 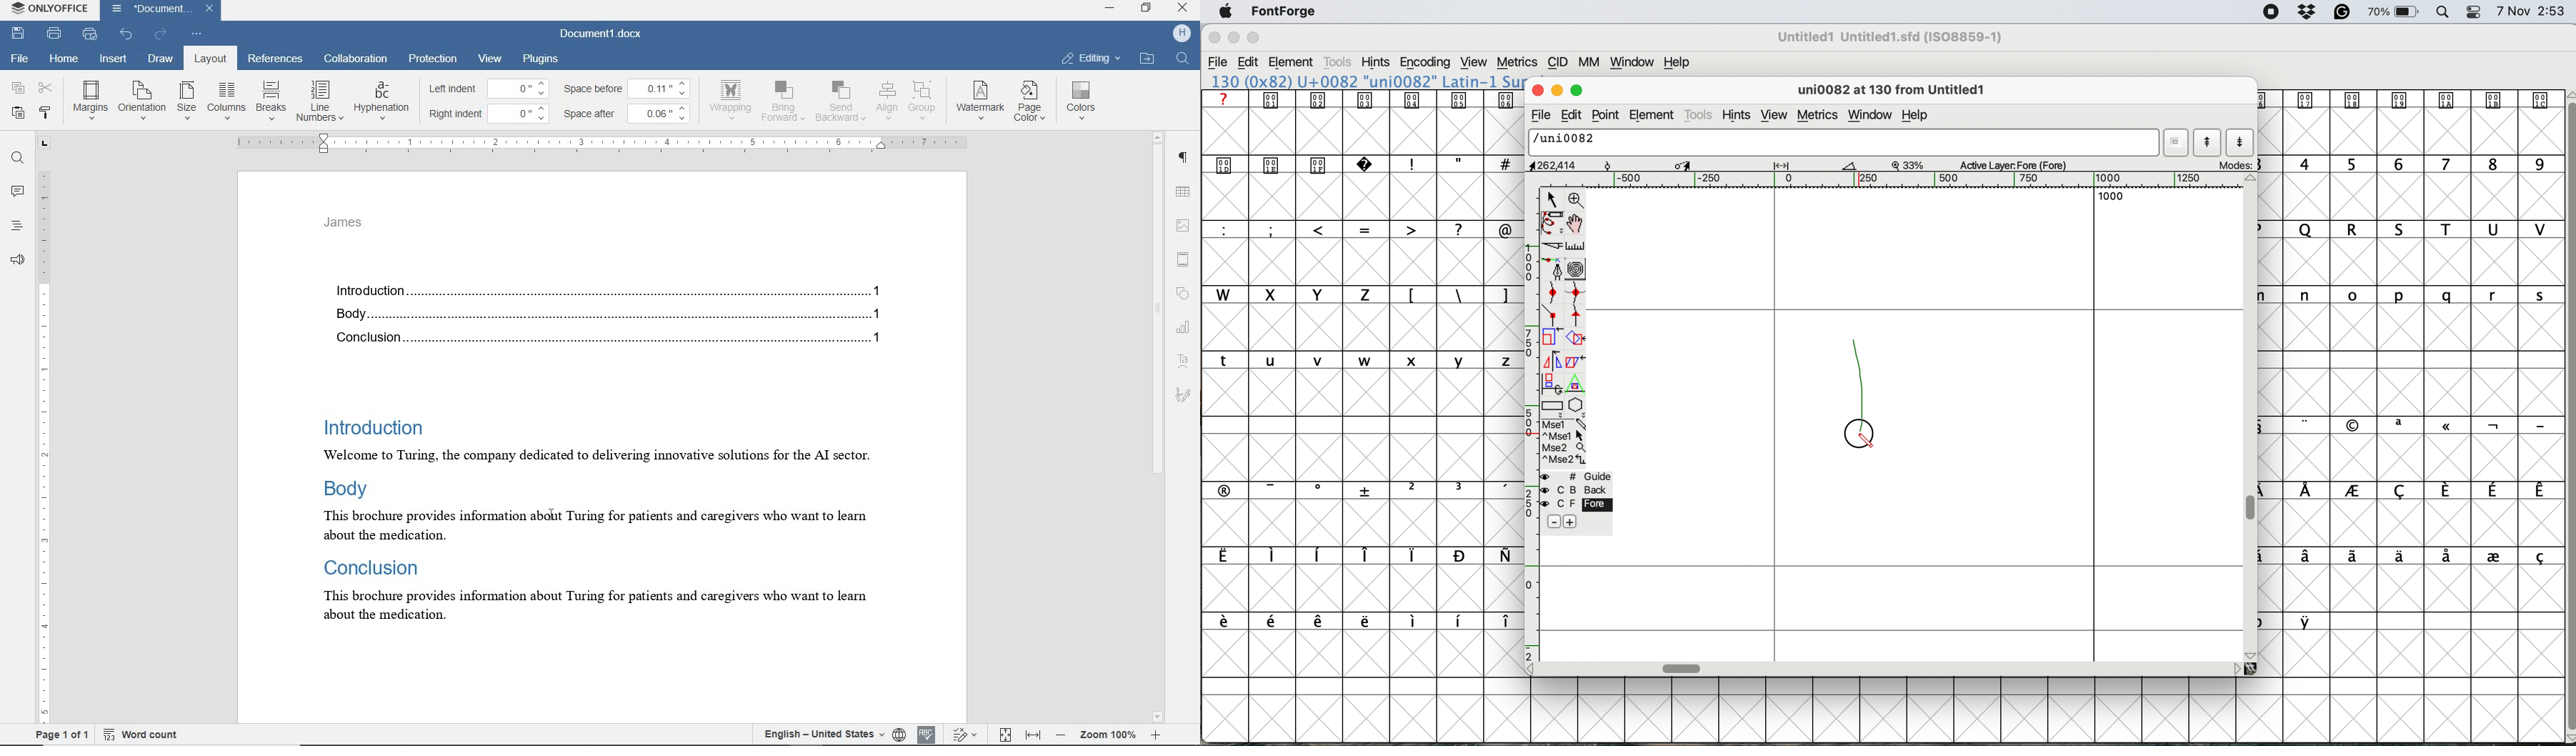 I want to click on battery, so click(x=2396, y=12).